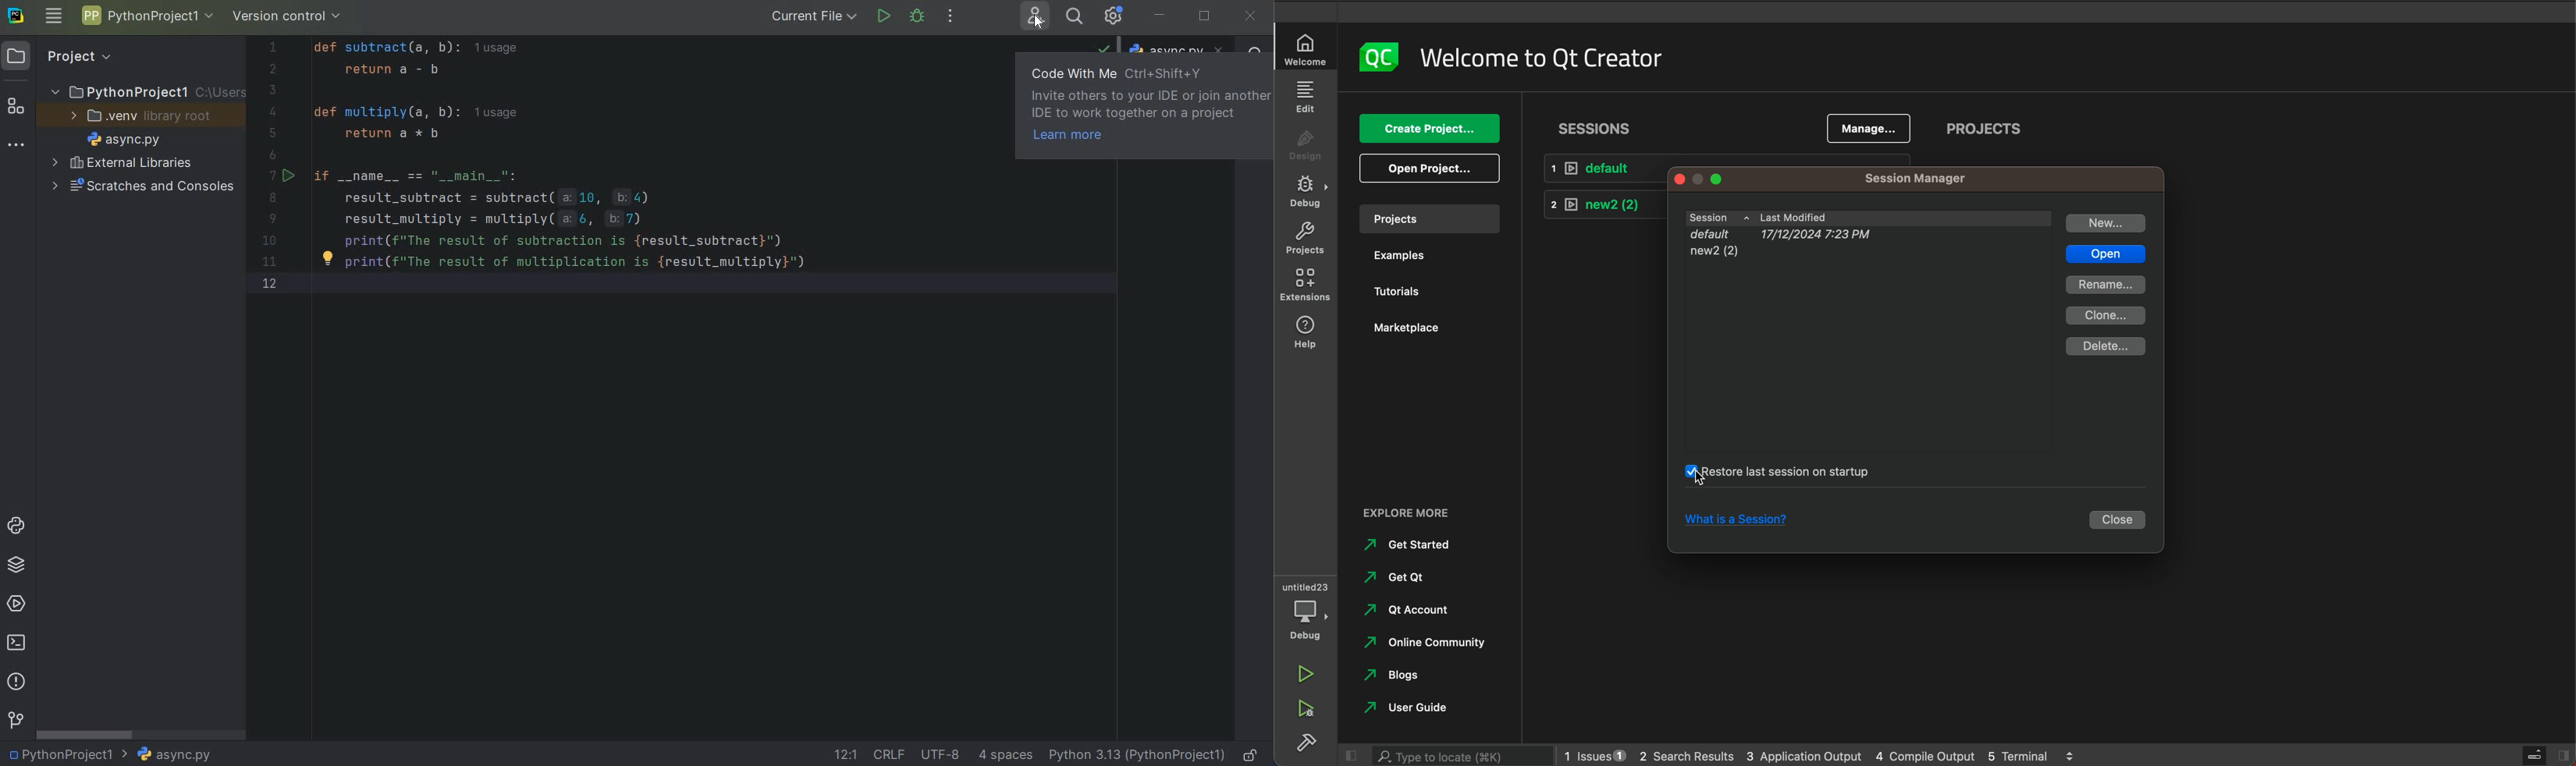 The image size is (2576, 784). What do you see at coordinates (1078, 16) in the screenshot?
I see `SEARCH EVERYWHERE` at bounding box center [1078, 16].